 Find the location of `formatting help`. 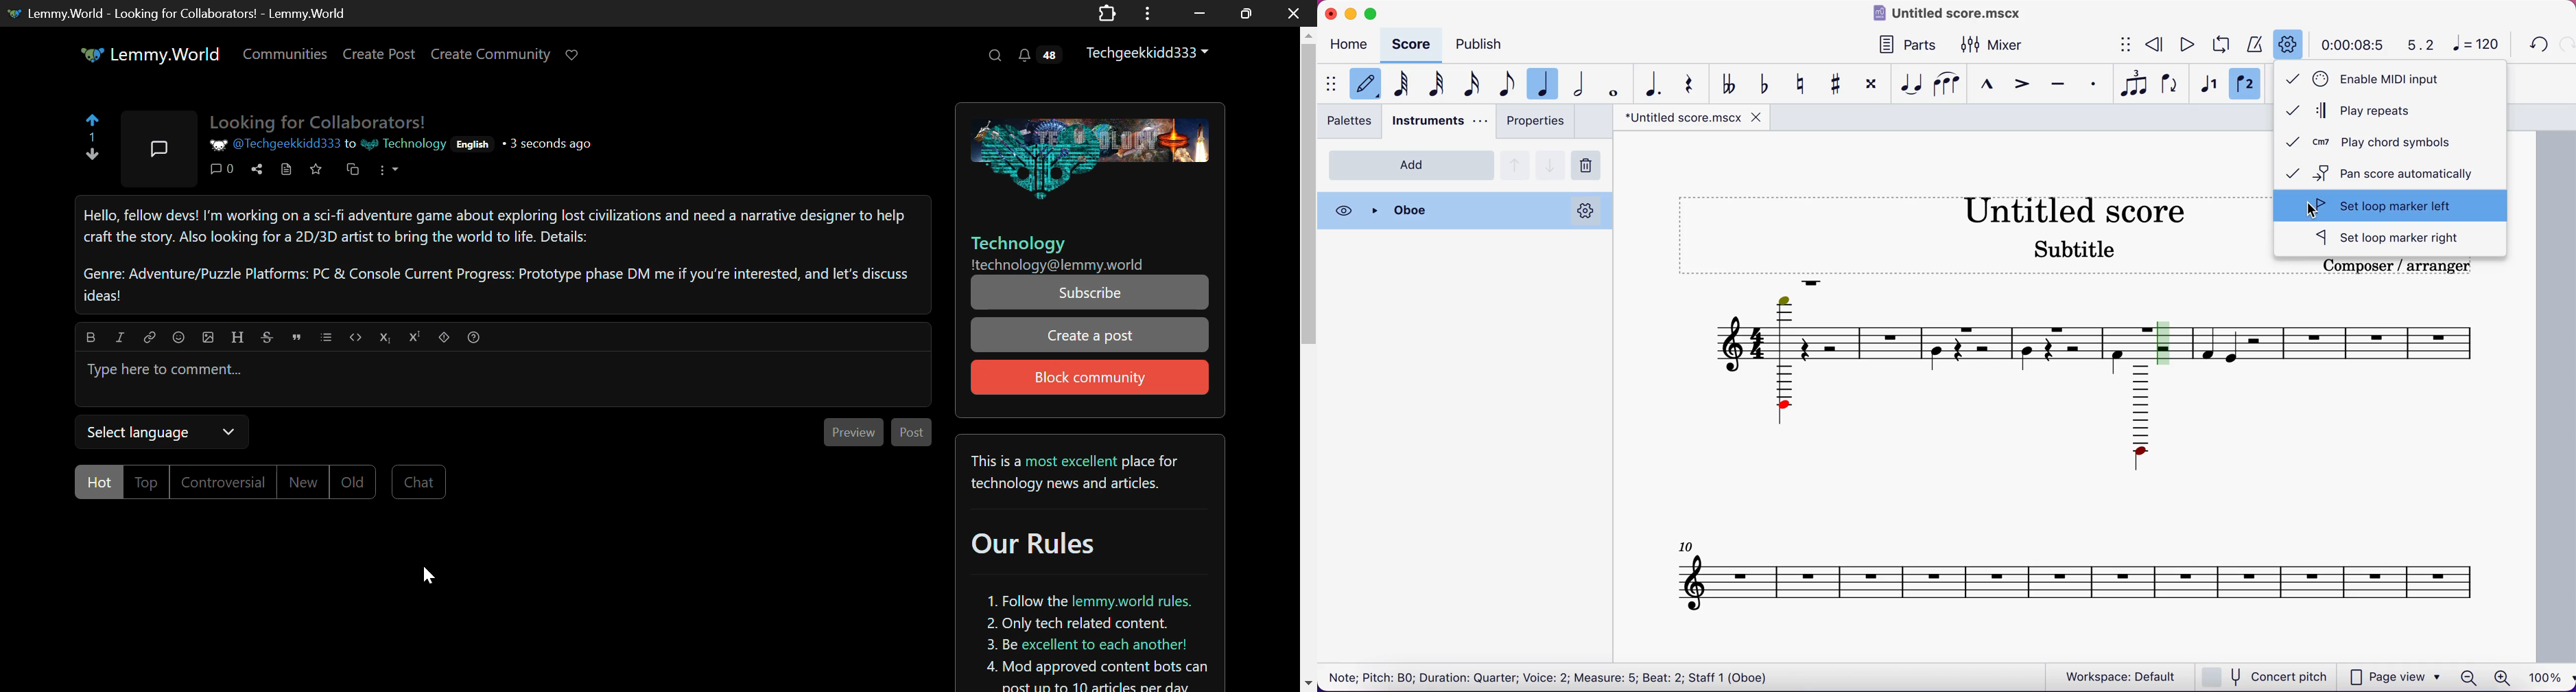

formatting help is located at coordinates (473, 335).